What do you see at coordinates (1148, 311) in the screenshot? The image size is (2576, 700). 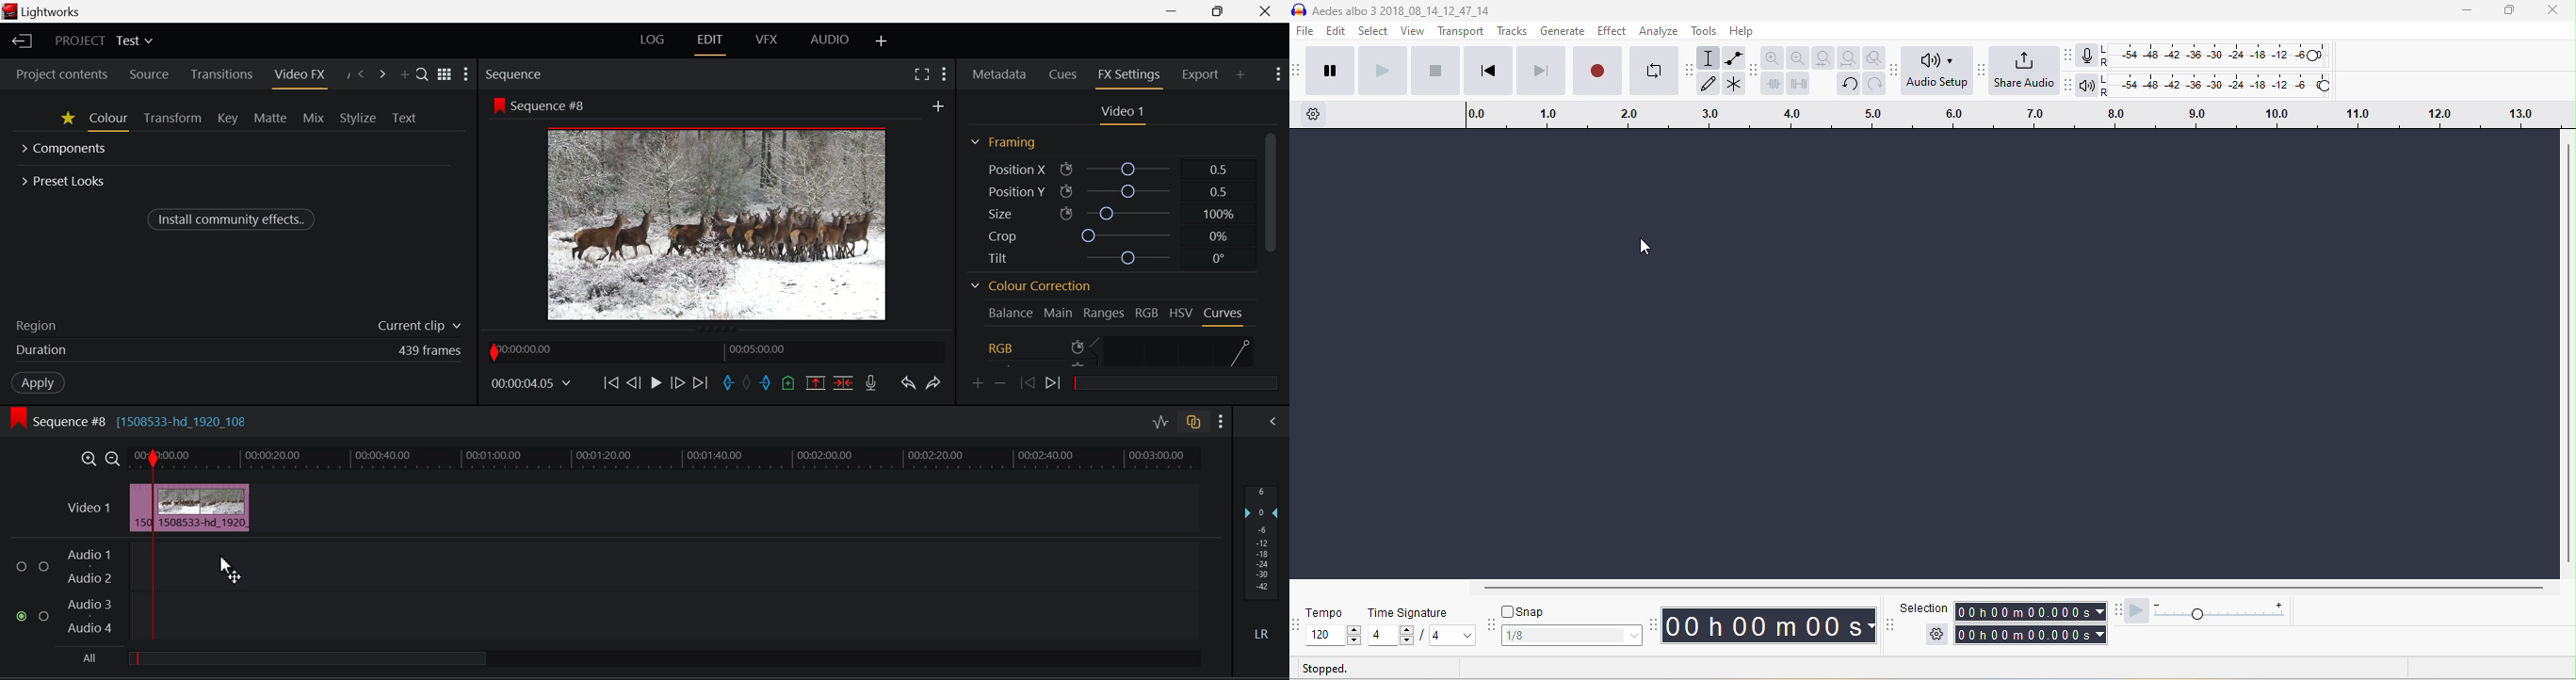 I see `RGB` at bounding box center [1148, 311].